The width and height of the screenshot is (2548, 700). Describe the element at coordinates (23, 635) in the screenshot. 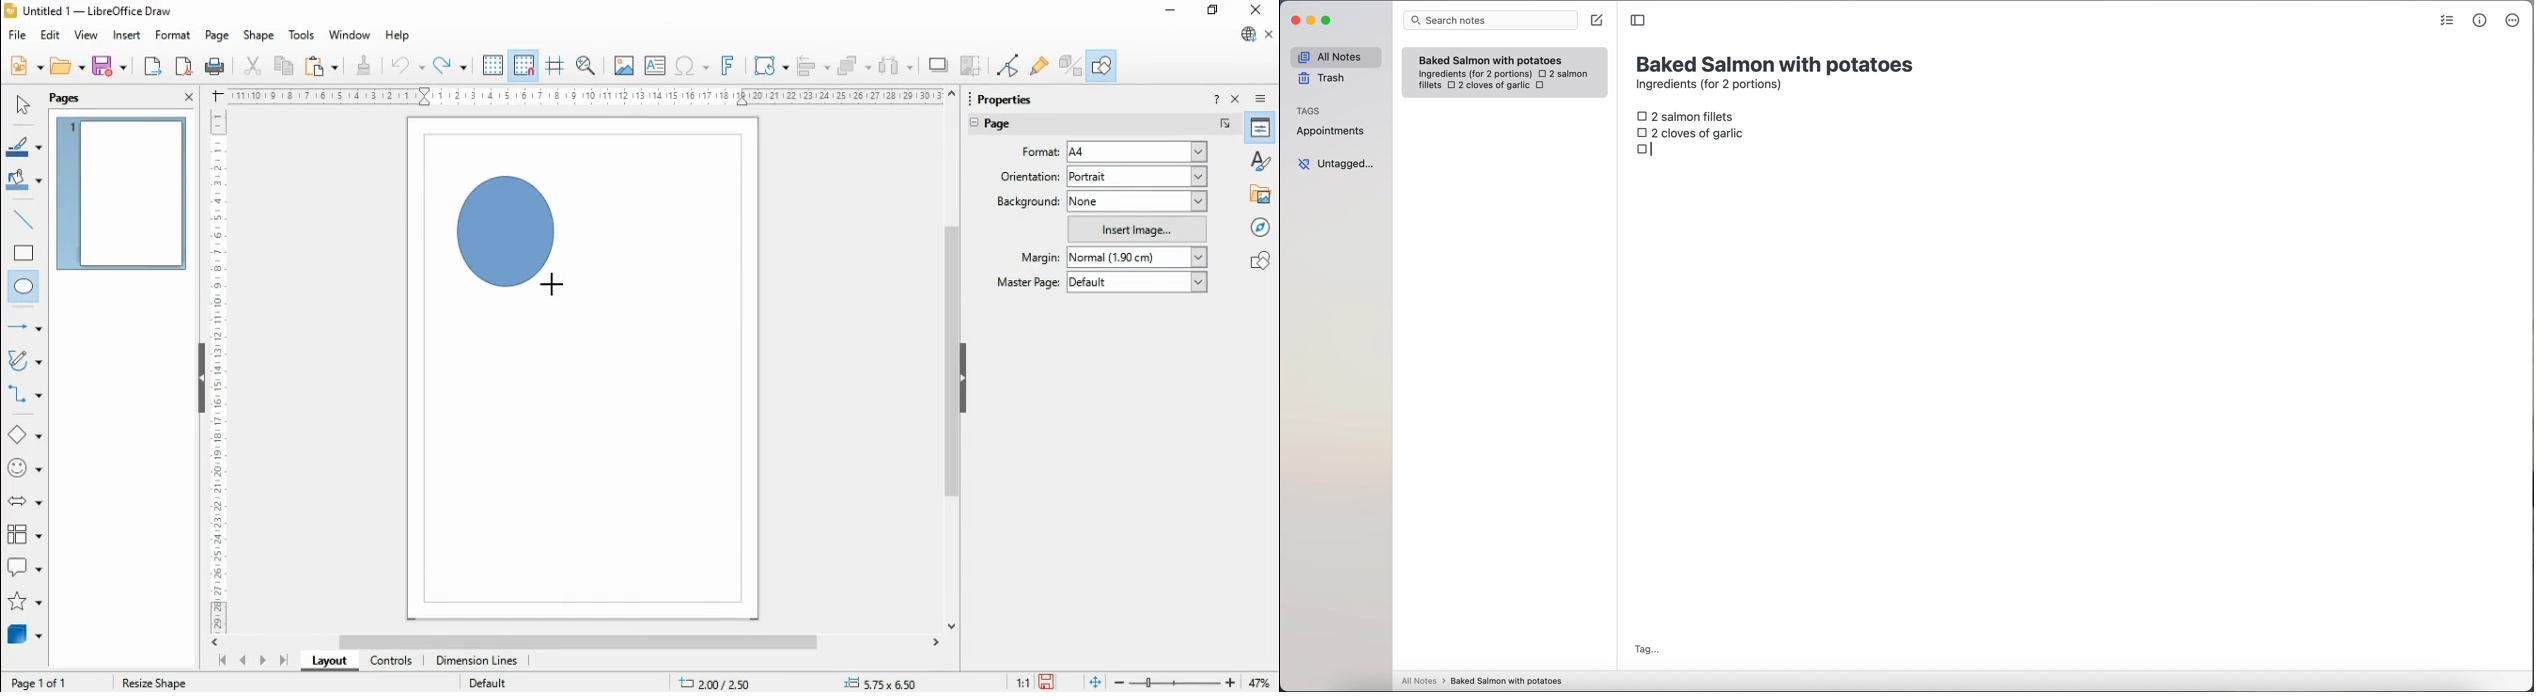

I see `3D Objects` at that location.